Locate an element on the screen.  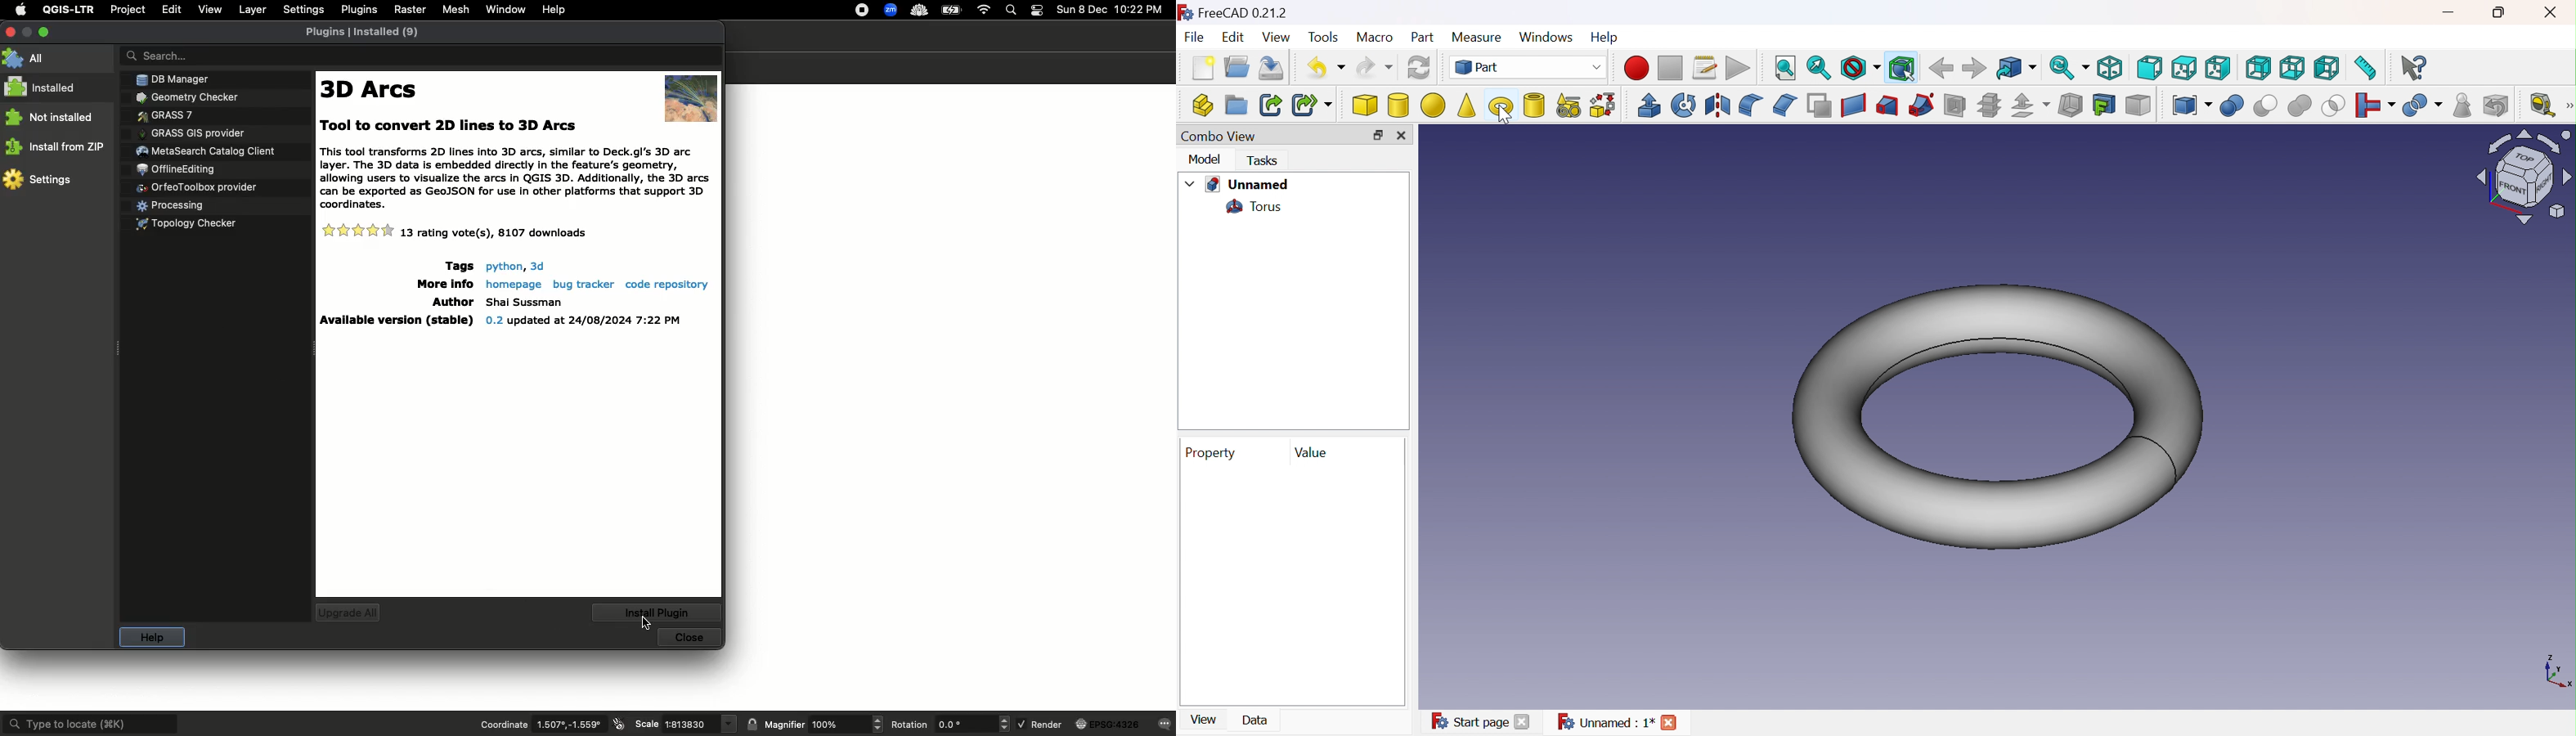
Stop macro recording is located at coordinates (1670, 68).